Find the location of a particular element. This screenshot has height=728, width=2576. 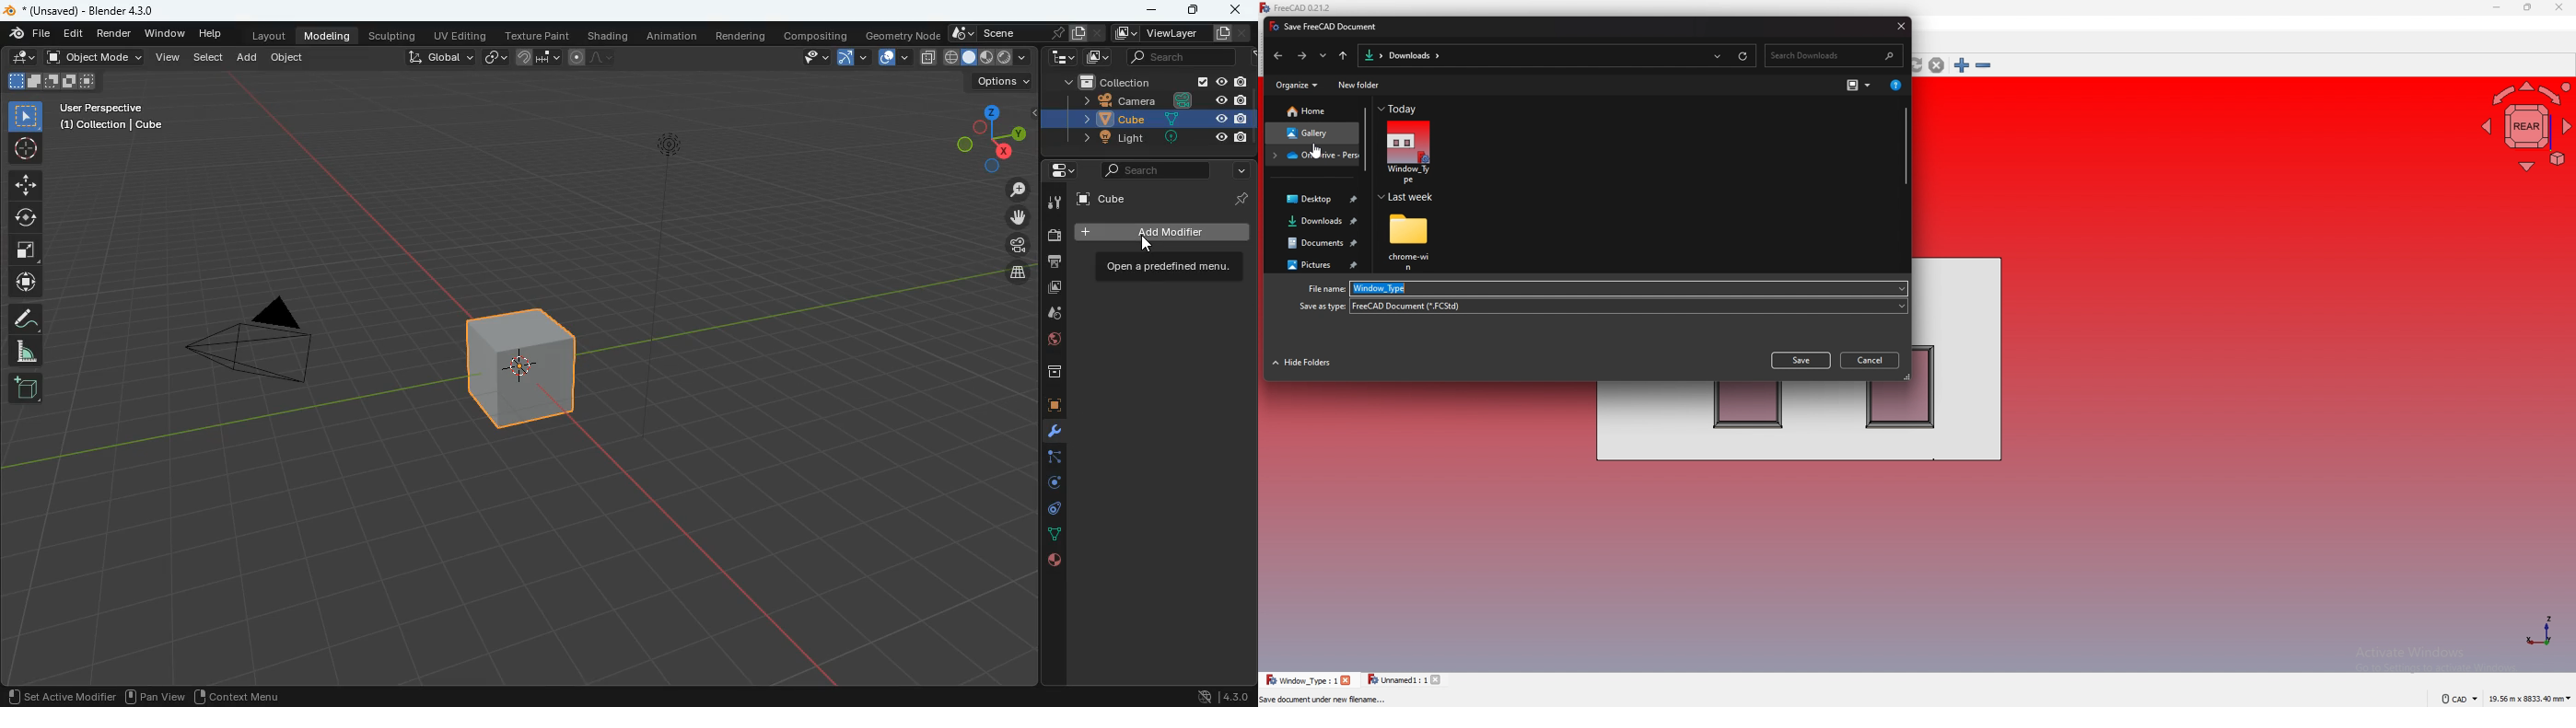

refresh web page is located at coordinates (1917, 66).